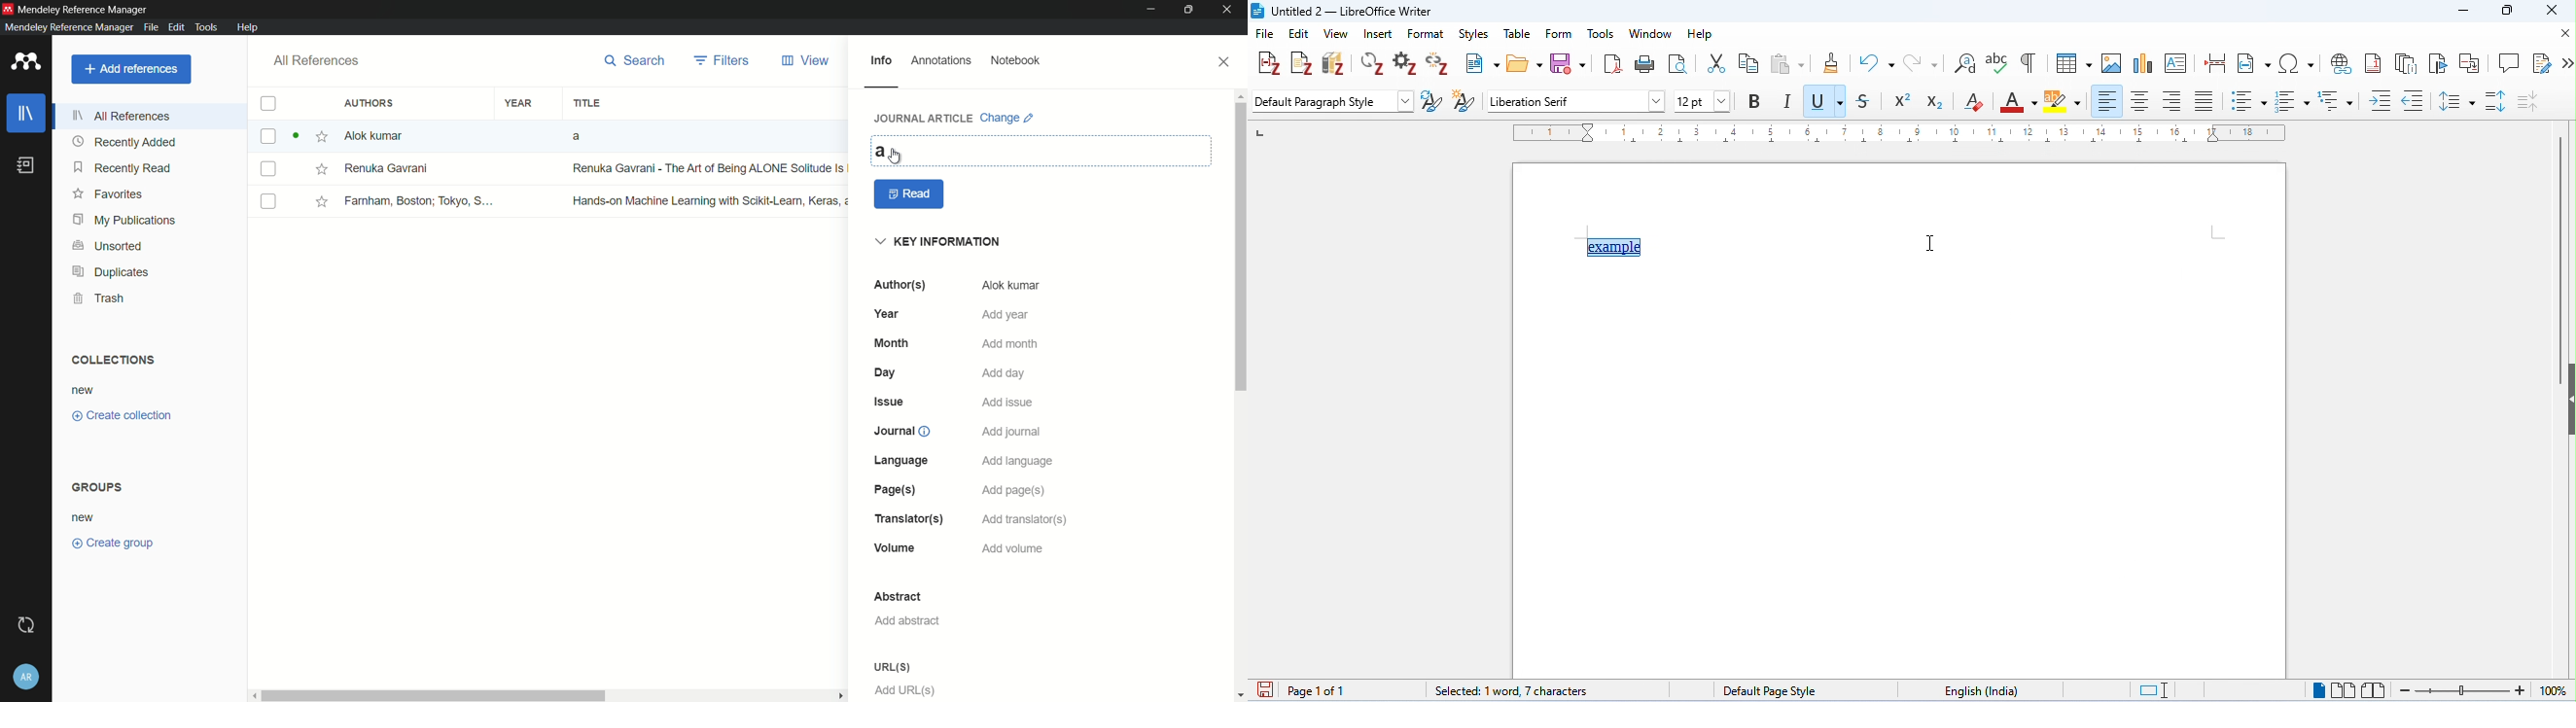 This screenshot has width=2576, height=728. I want to click on find and replace, so click(1965, 63).